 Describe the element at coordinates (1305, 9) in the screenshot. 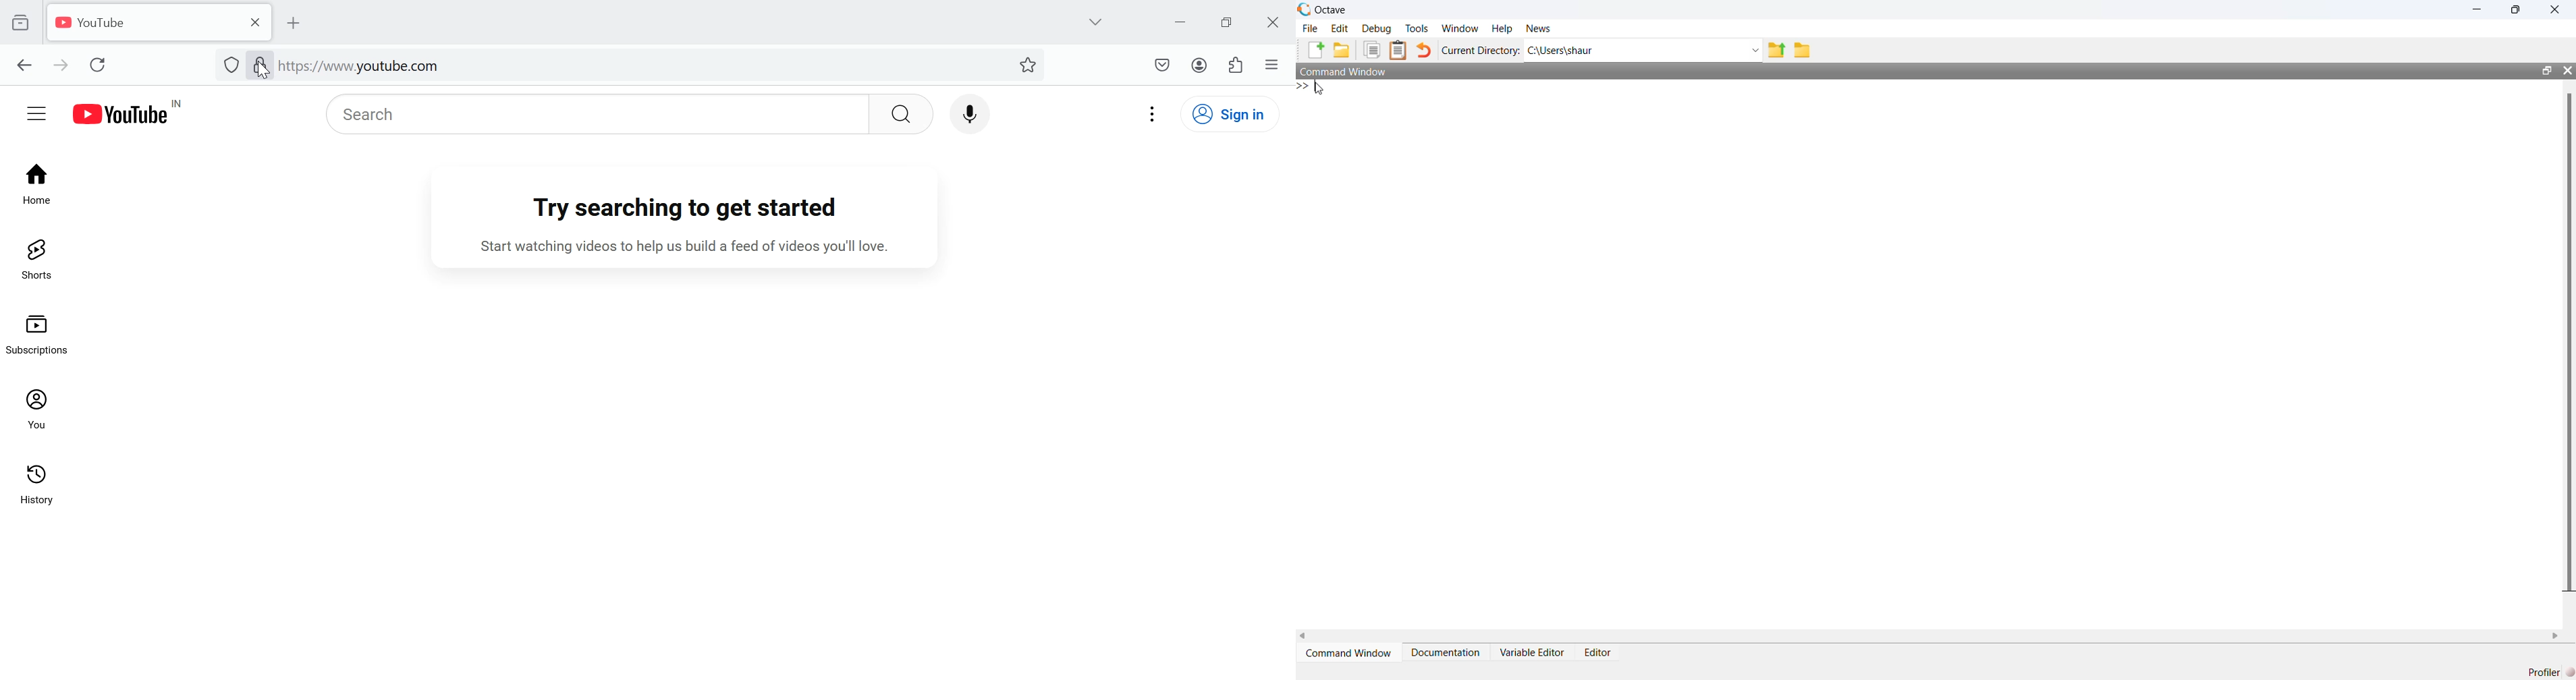

I see `logo` at that location.